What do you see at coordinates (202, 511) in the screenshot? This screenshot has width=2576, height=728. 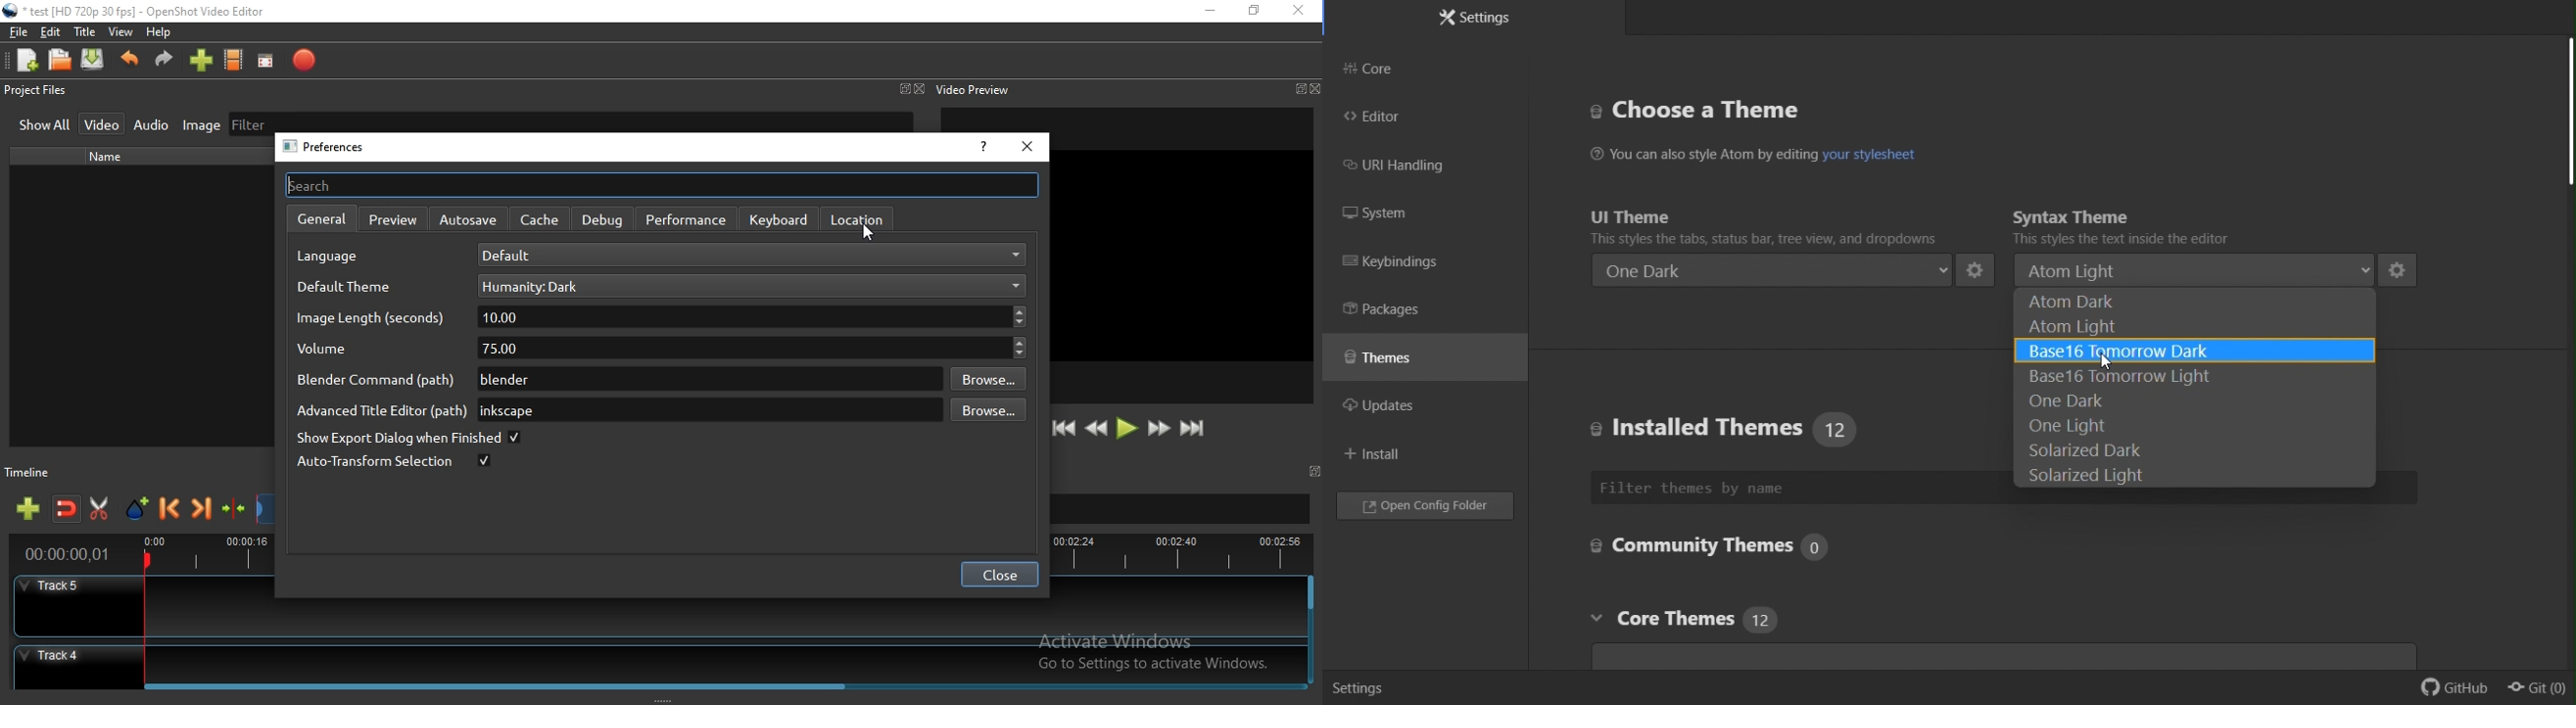 I see `Next marker` at bounding box center [202, 511].